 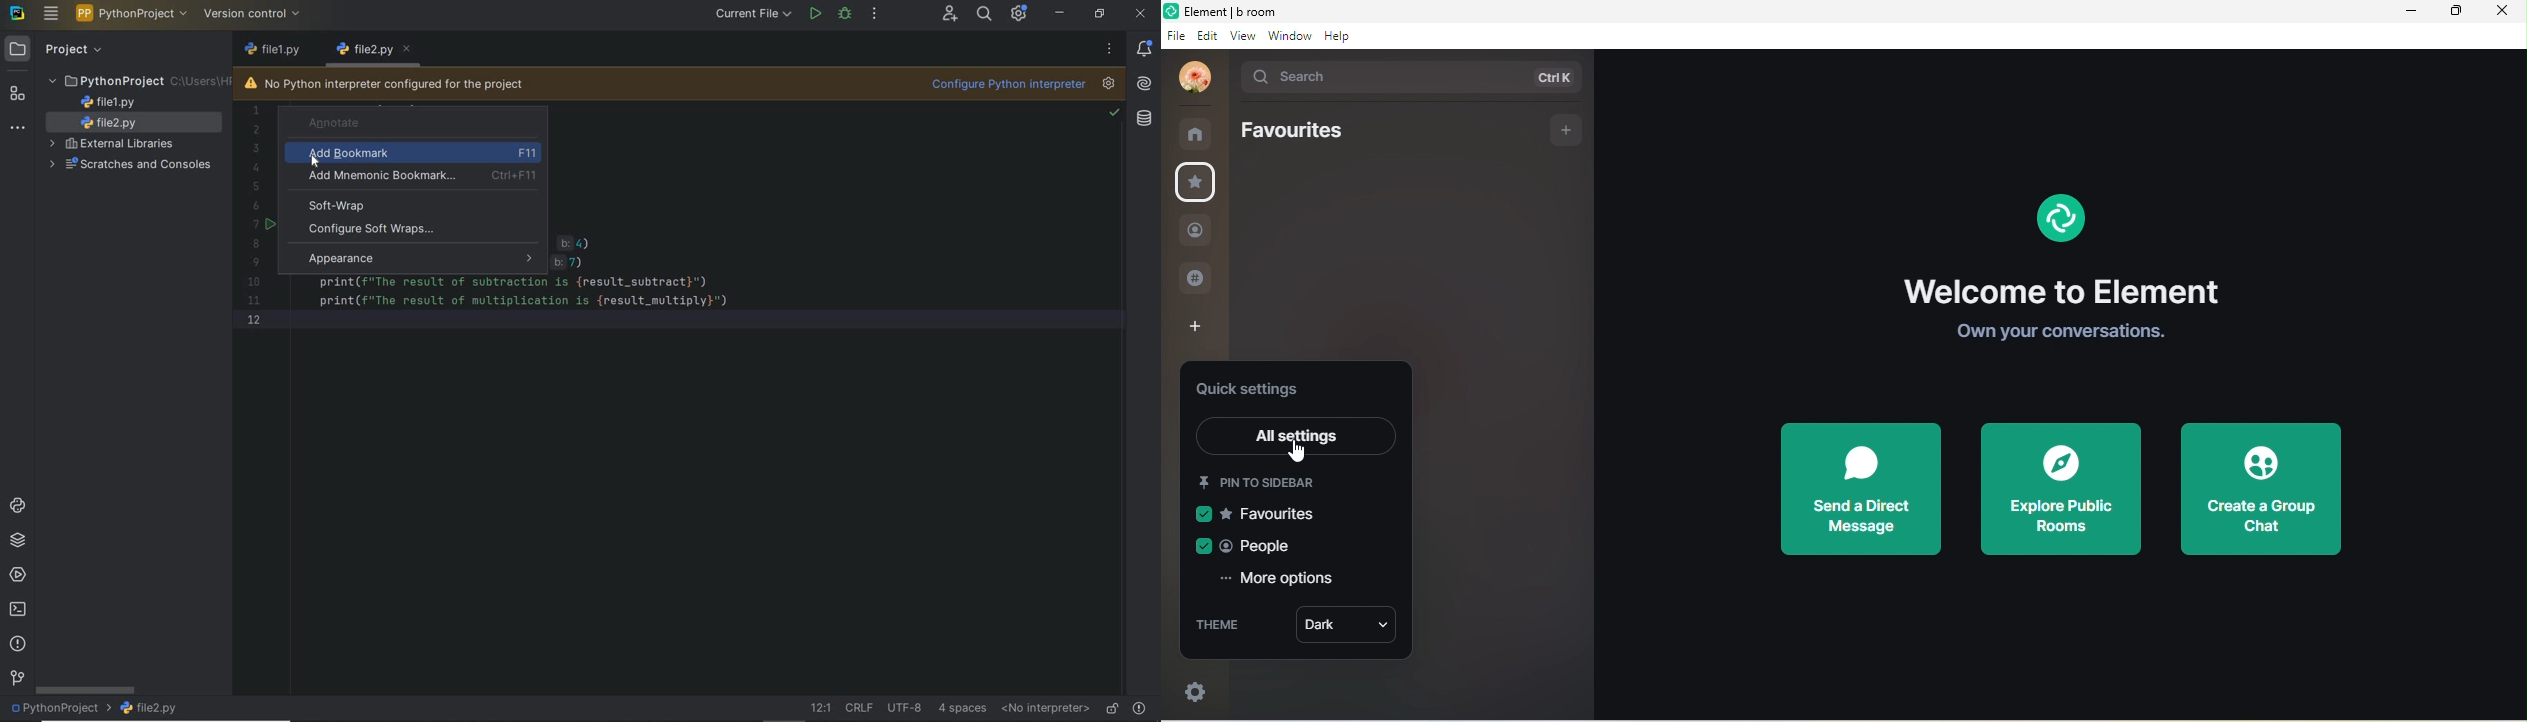 I want to click on favourites, so click(x=1196, y=183).